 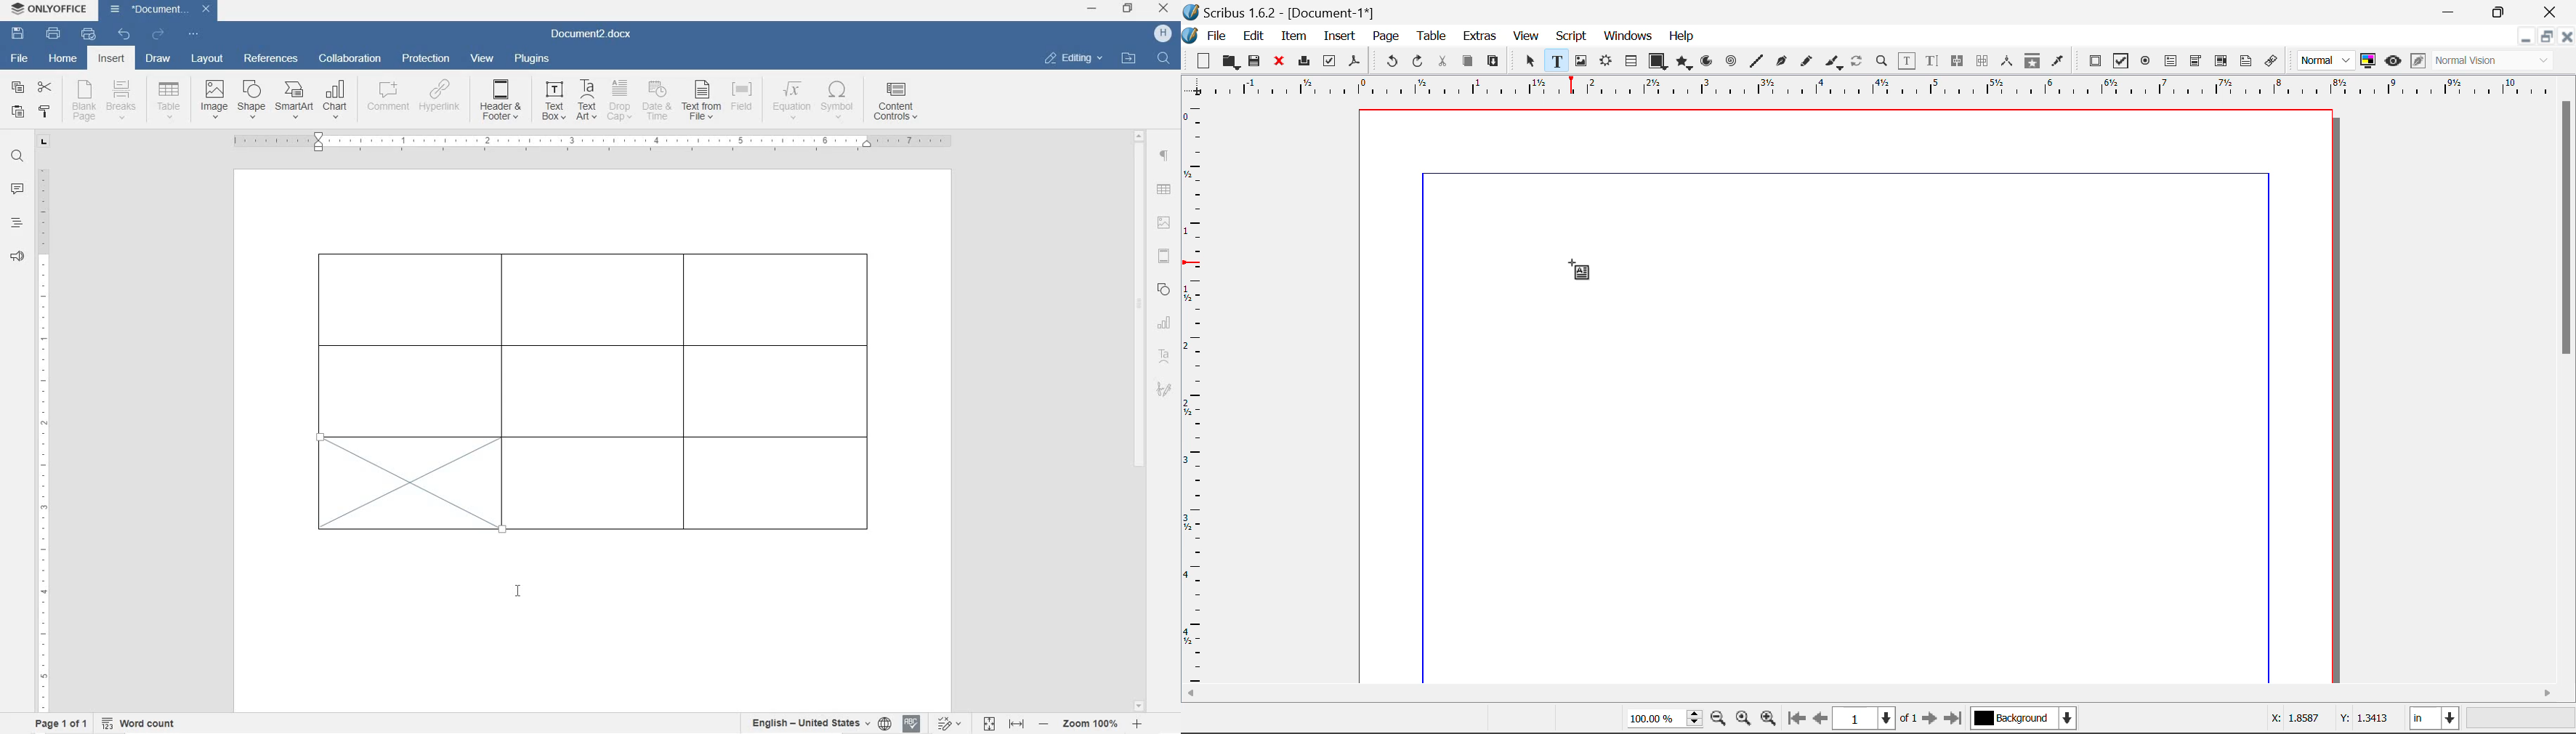 I want to click on Minimize, so click(x=2501, y=11).